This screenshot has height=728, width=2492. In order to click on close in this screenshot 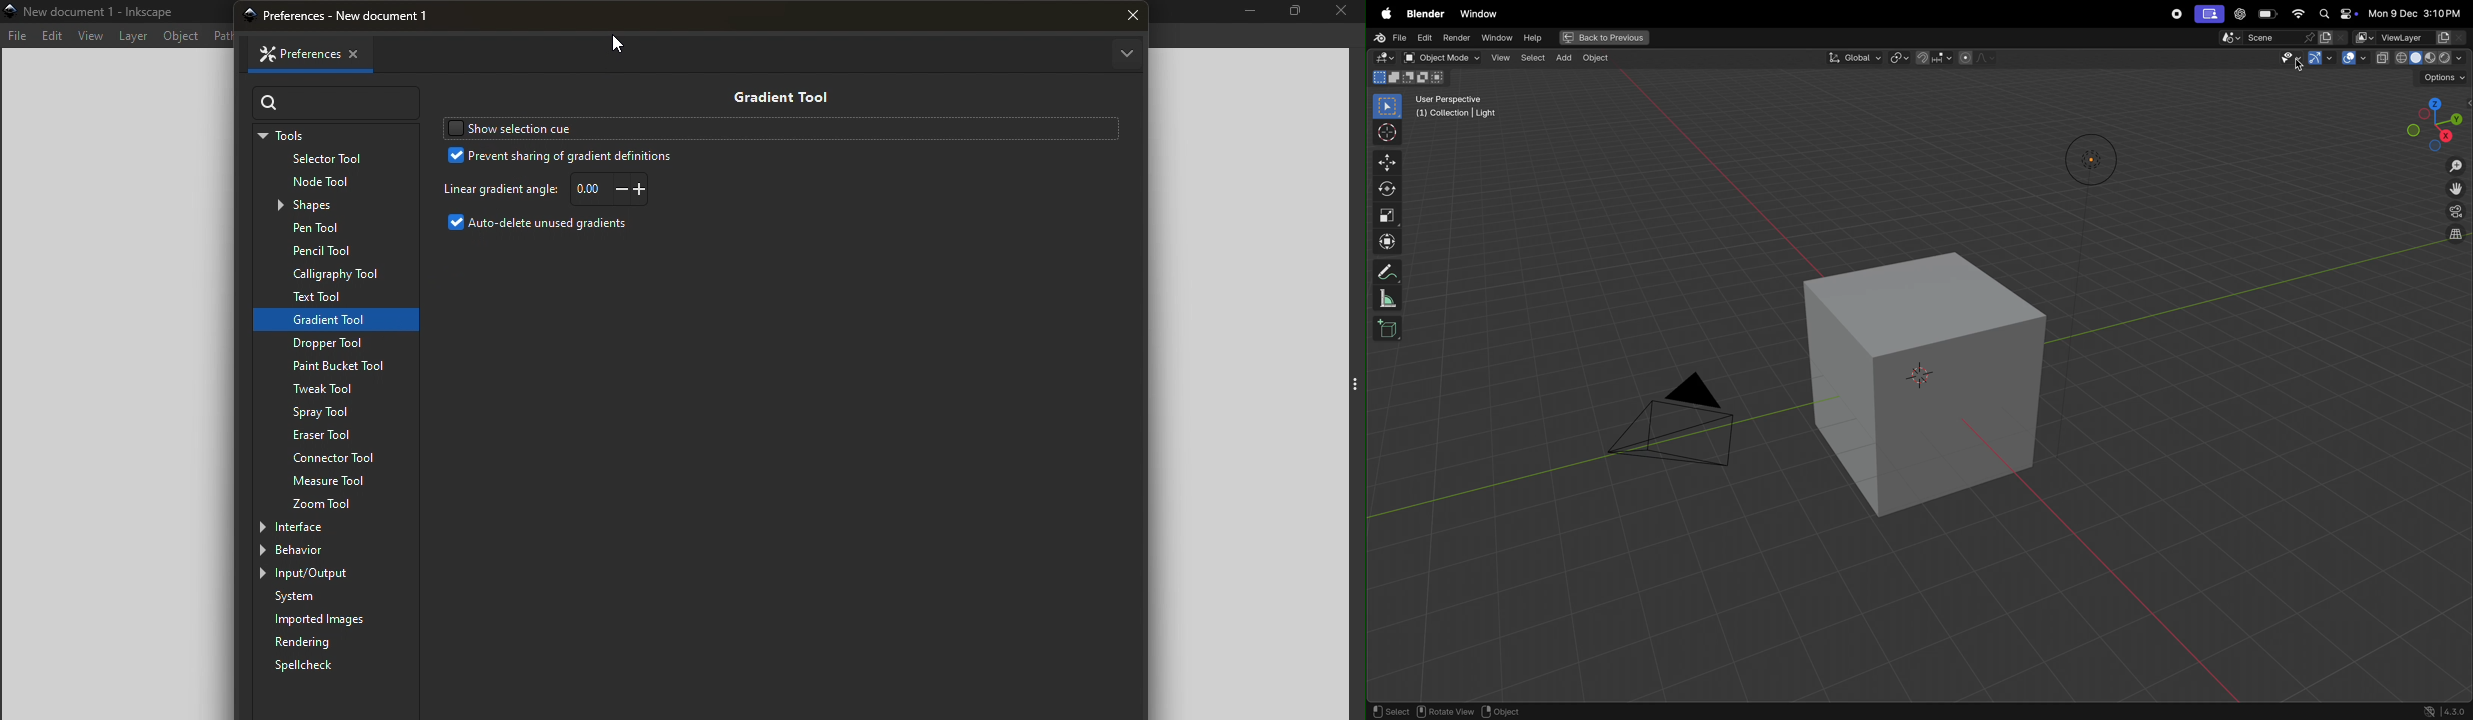, I will do `click(1133, 16)`.